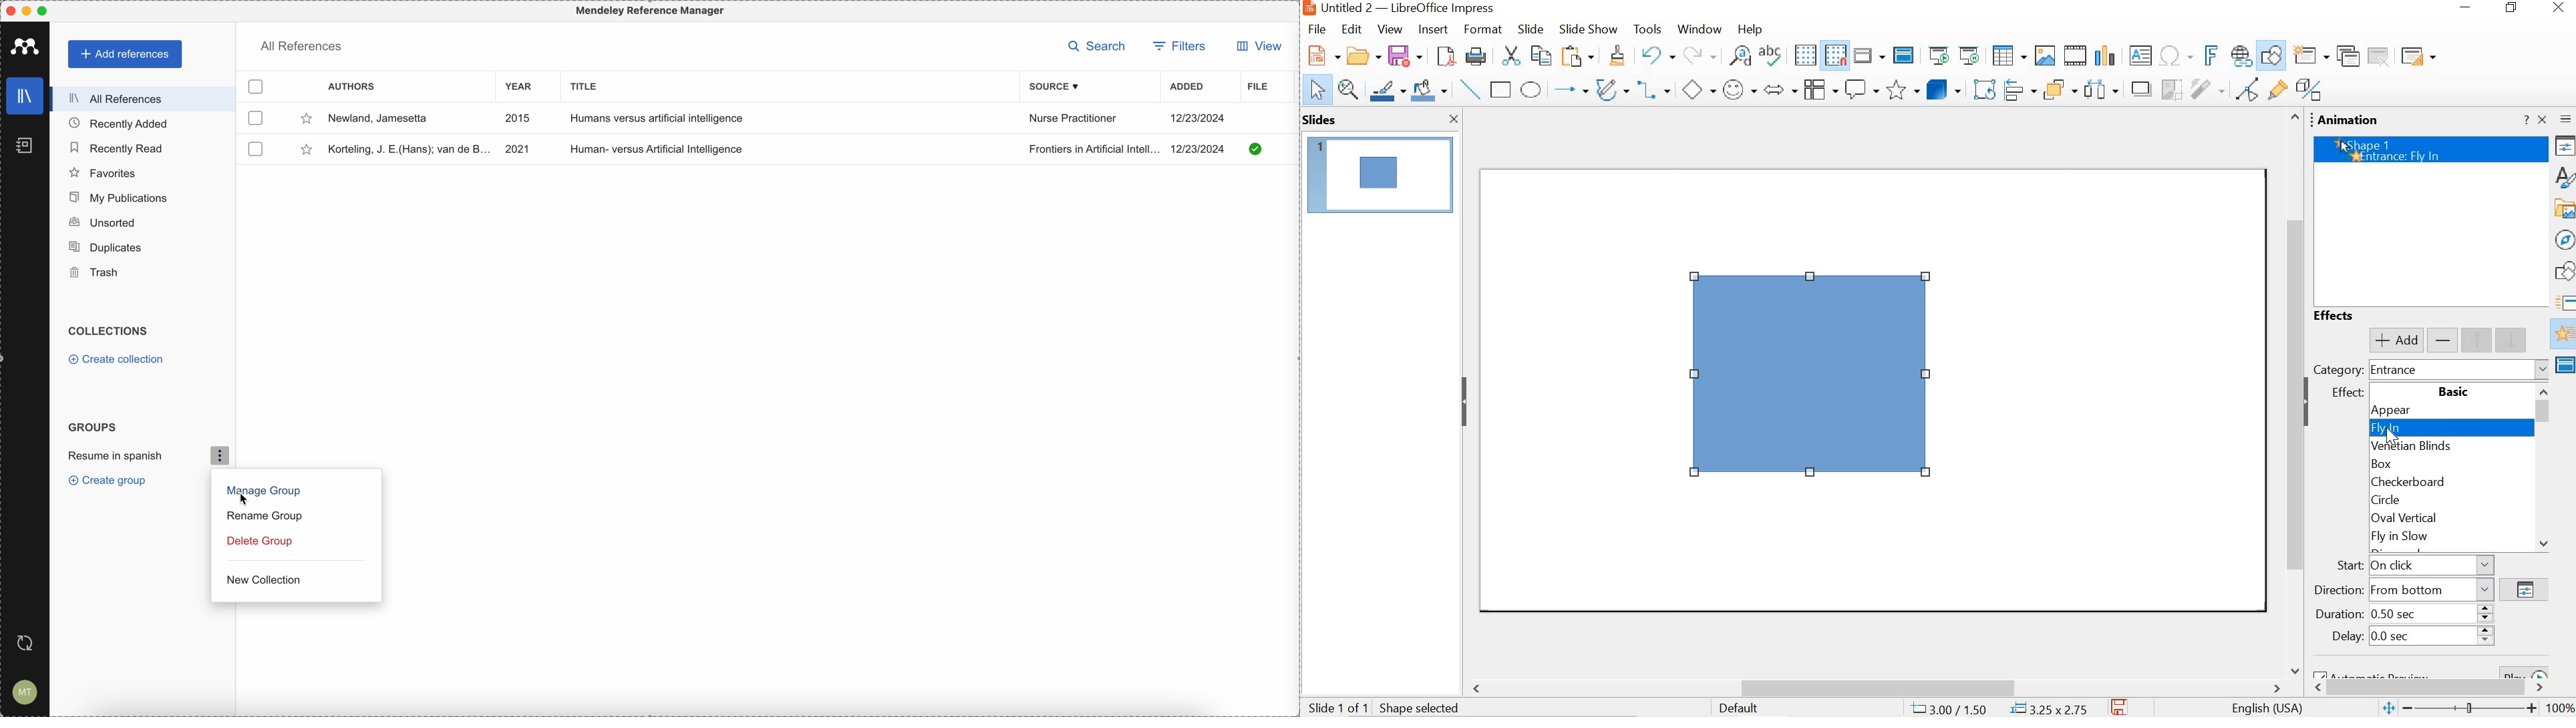 This screenshot has width=2576, height=728. I want to click on circle, so click(2440, 499).